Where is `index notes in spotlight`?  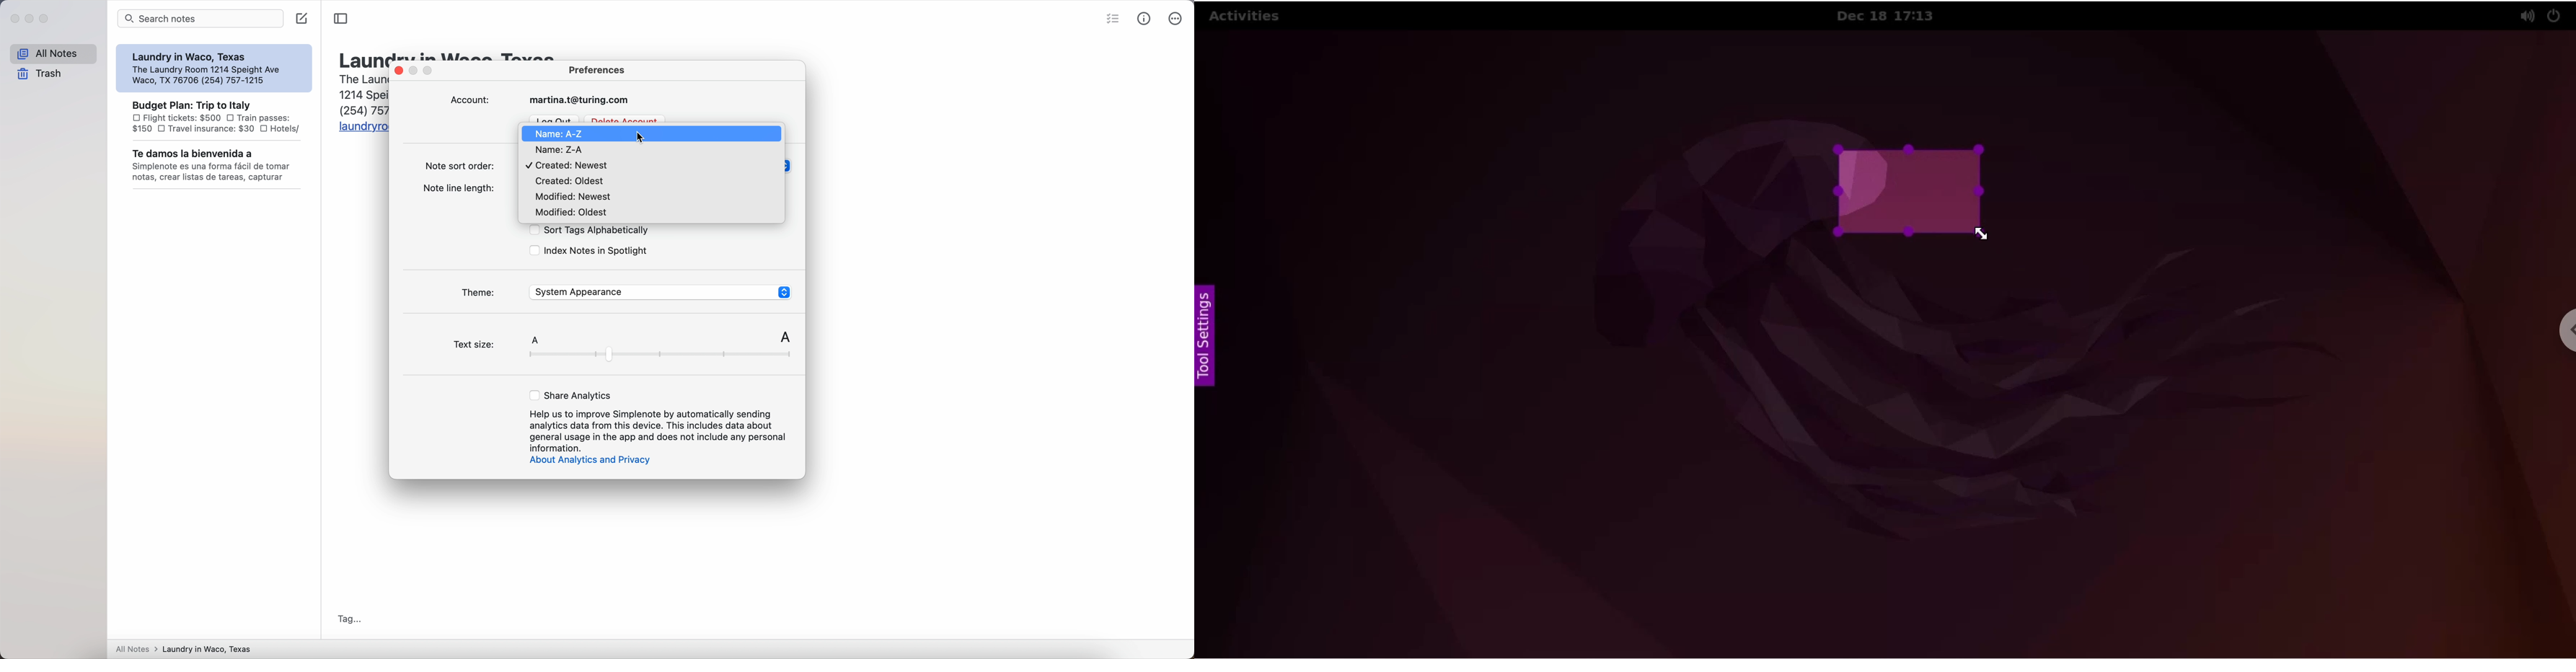
index notes in spotlight is located at coordinates (589, 251).